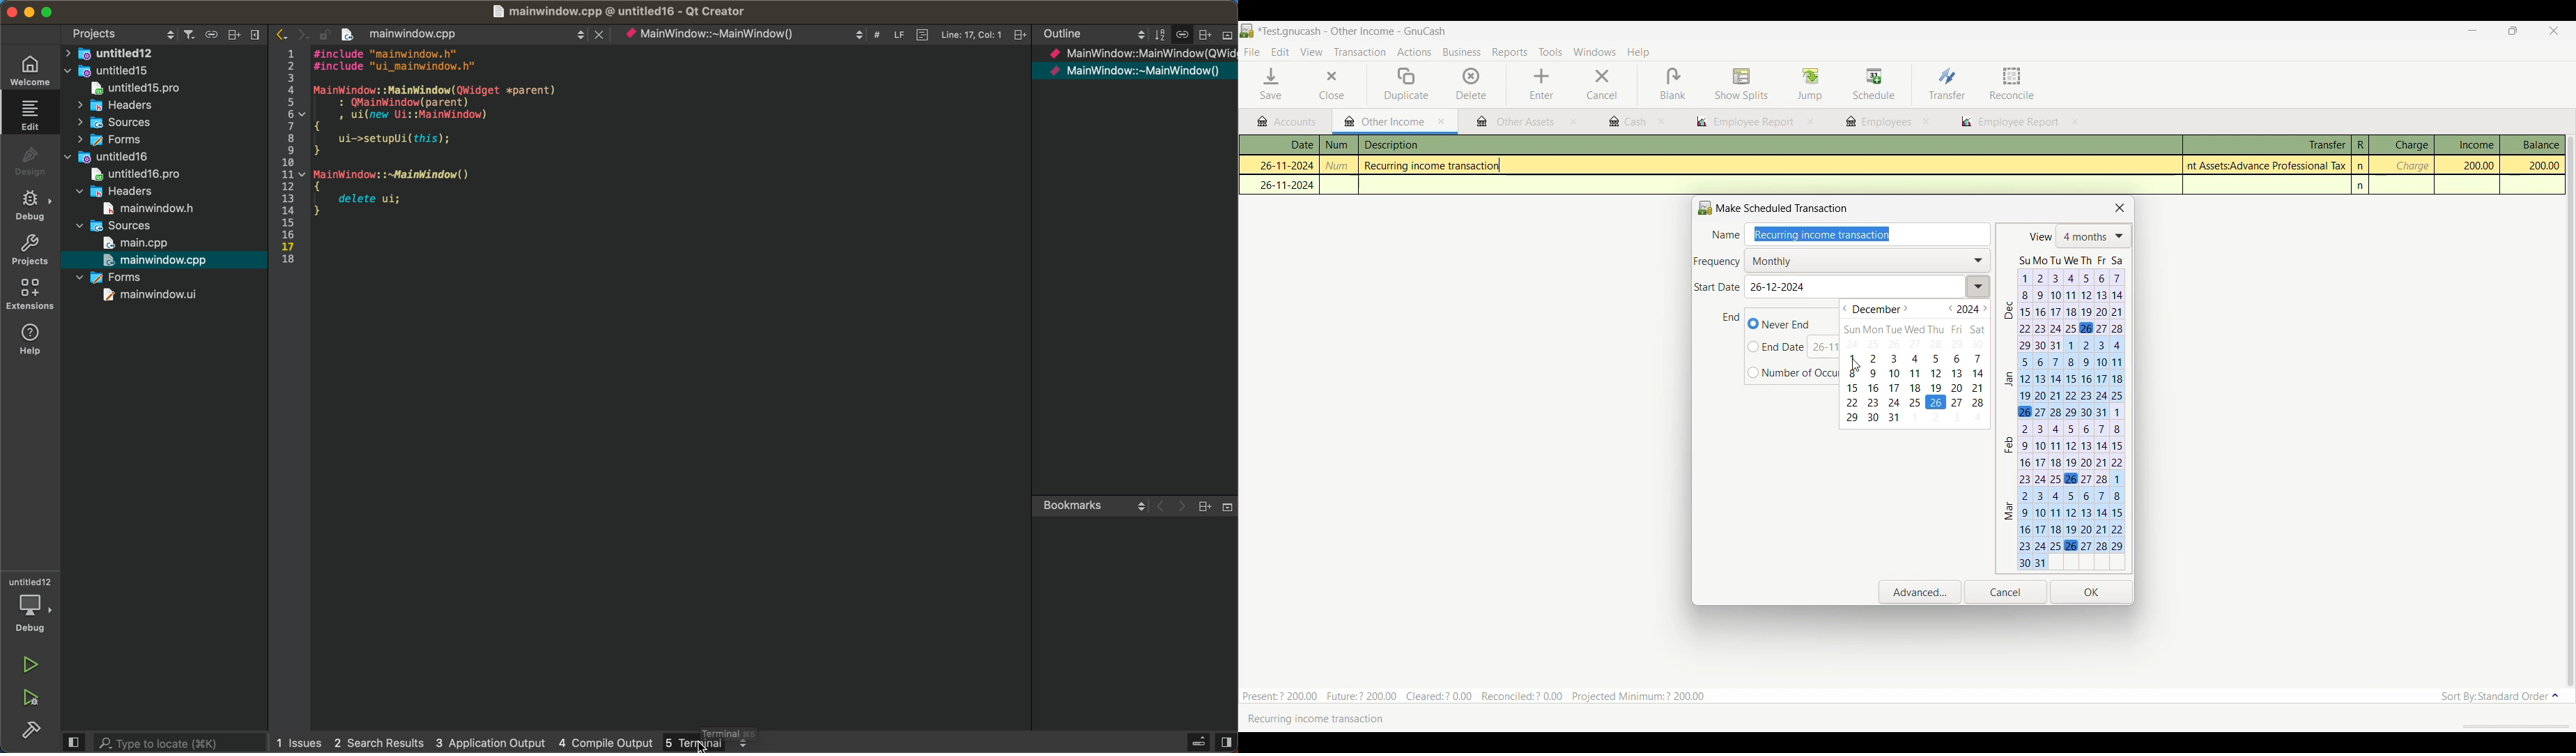 This screenshot has width=2576, height=756. I want to click on bookmarks, so click(1133, 507).